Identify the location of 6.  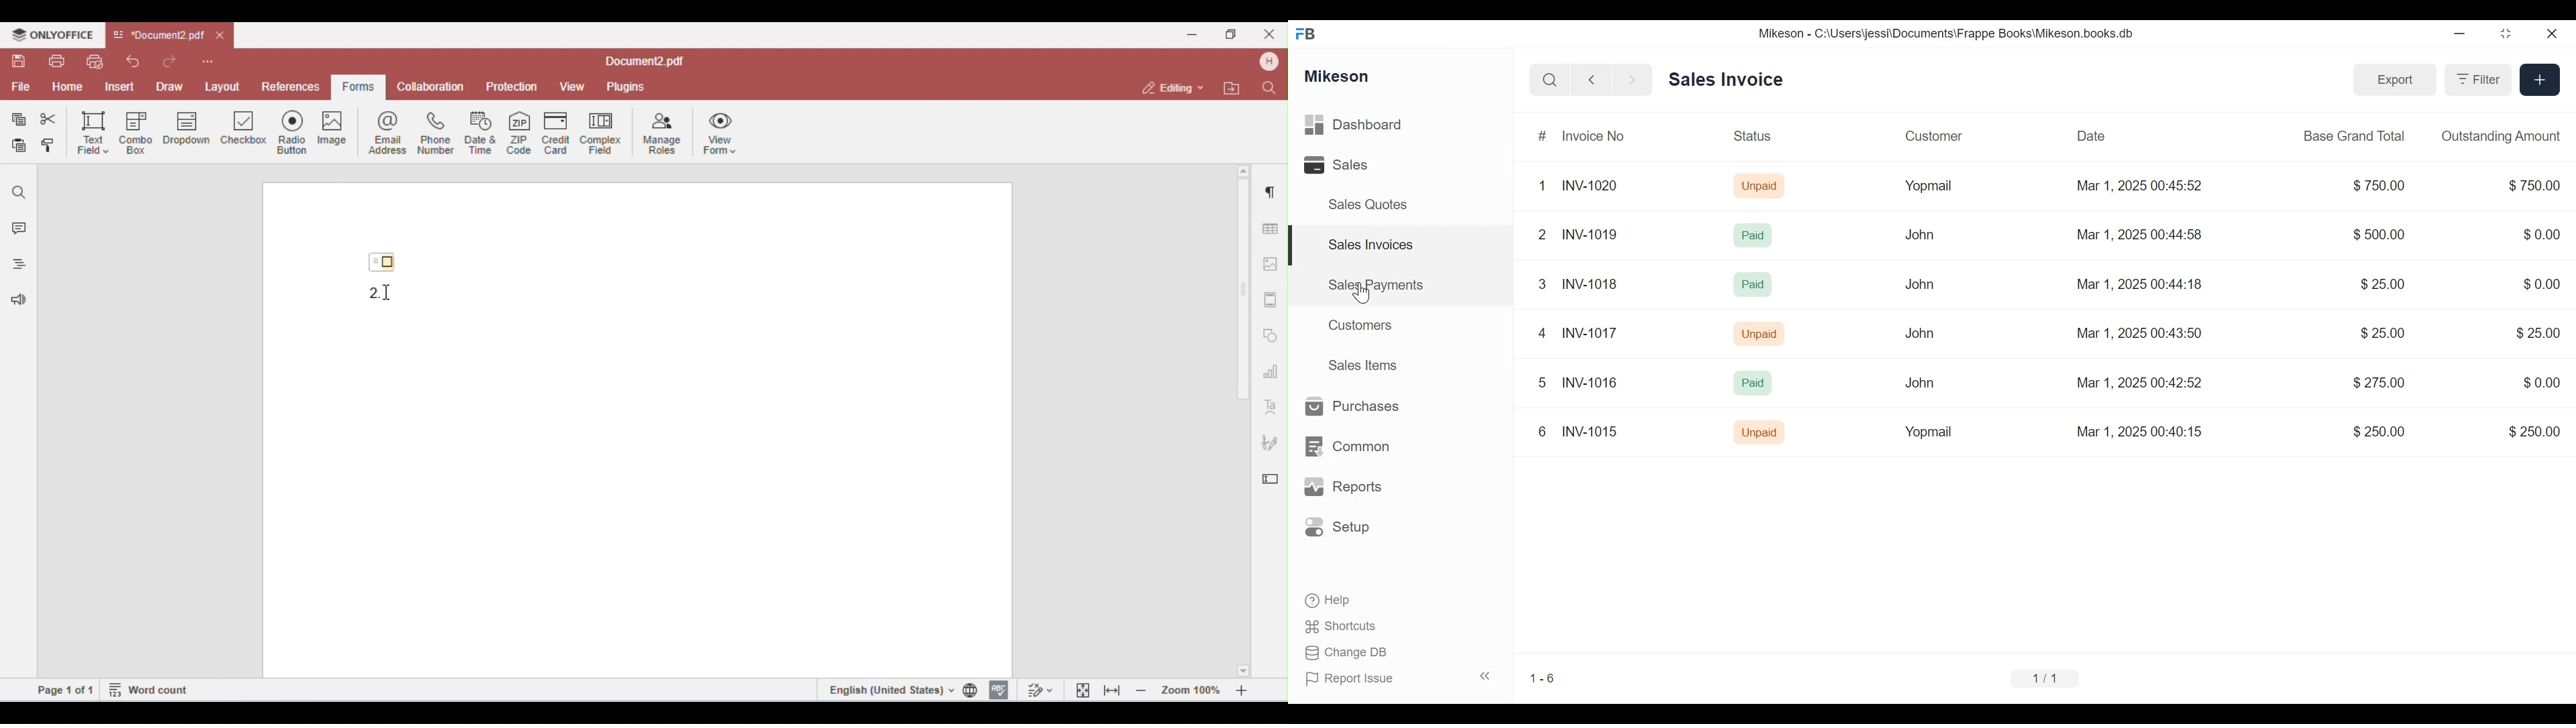
(1541, 432).